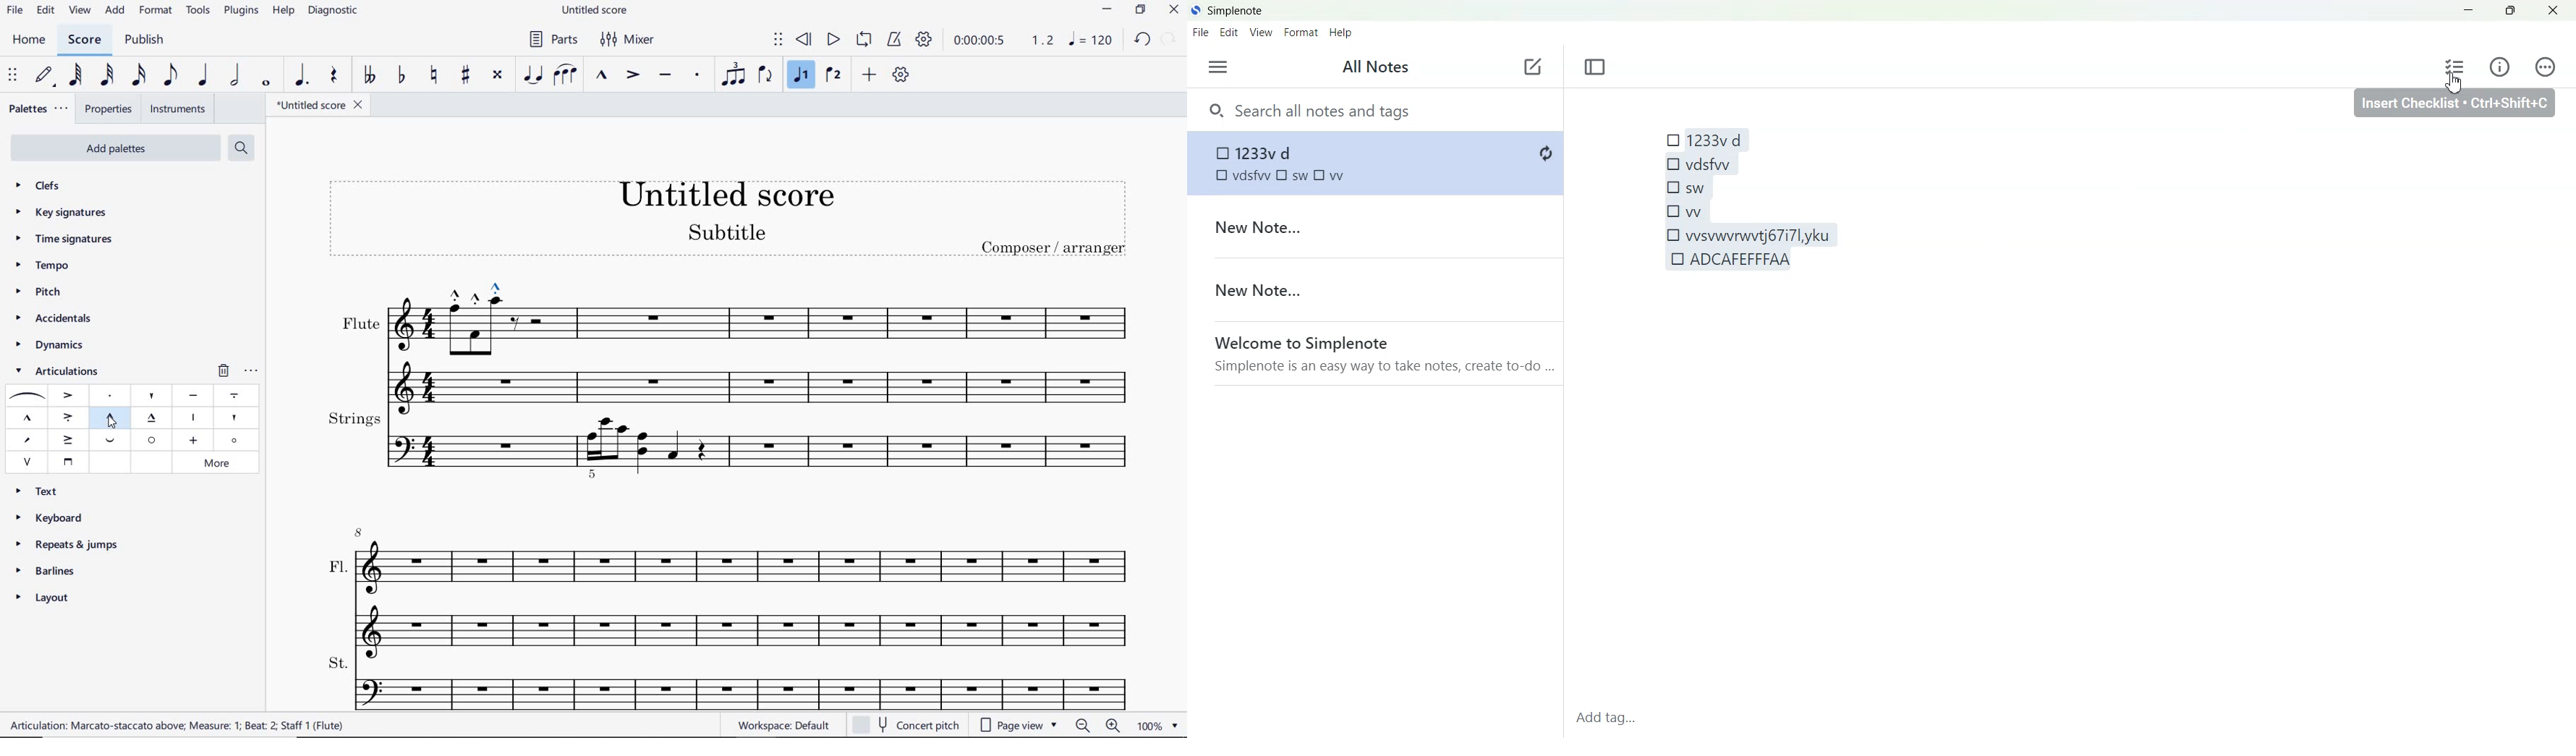  Describe the element at coordinates (233, 418) in the screenshot. I see `STACCATISSIMO WEDGE ABOVE` at that location.